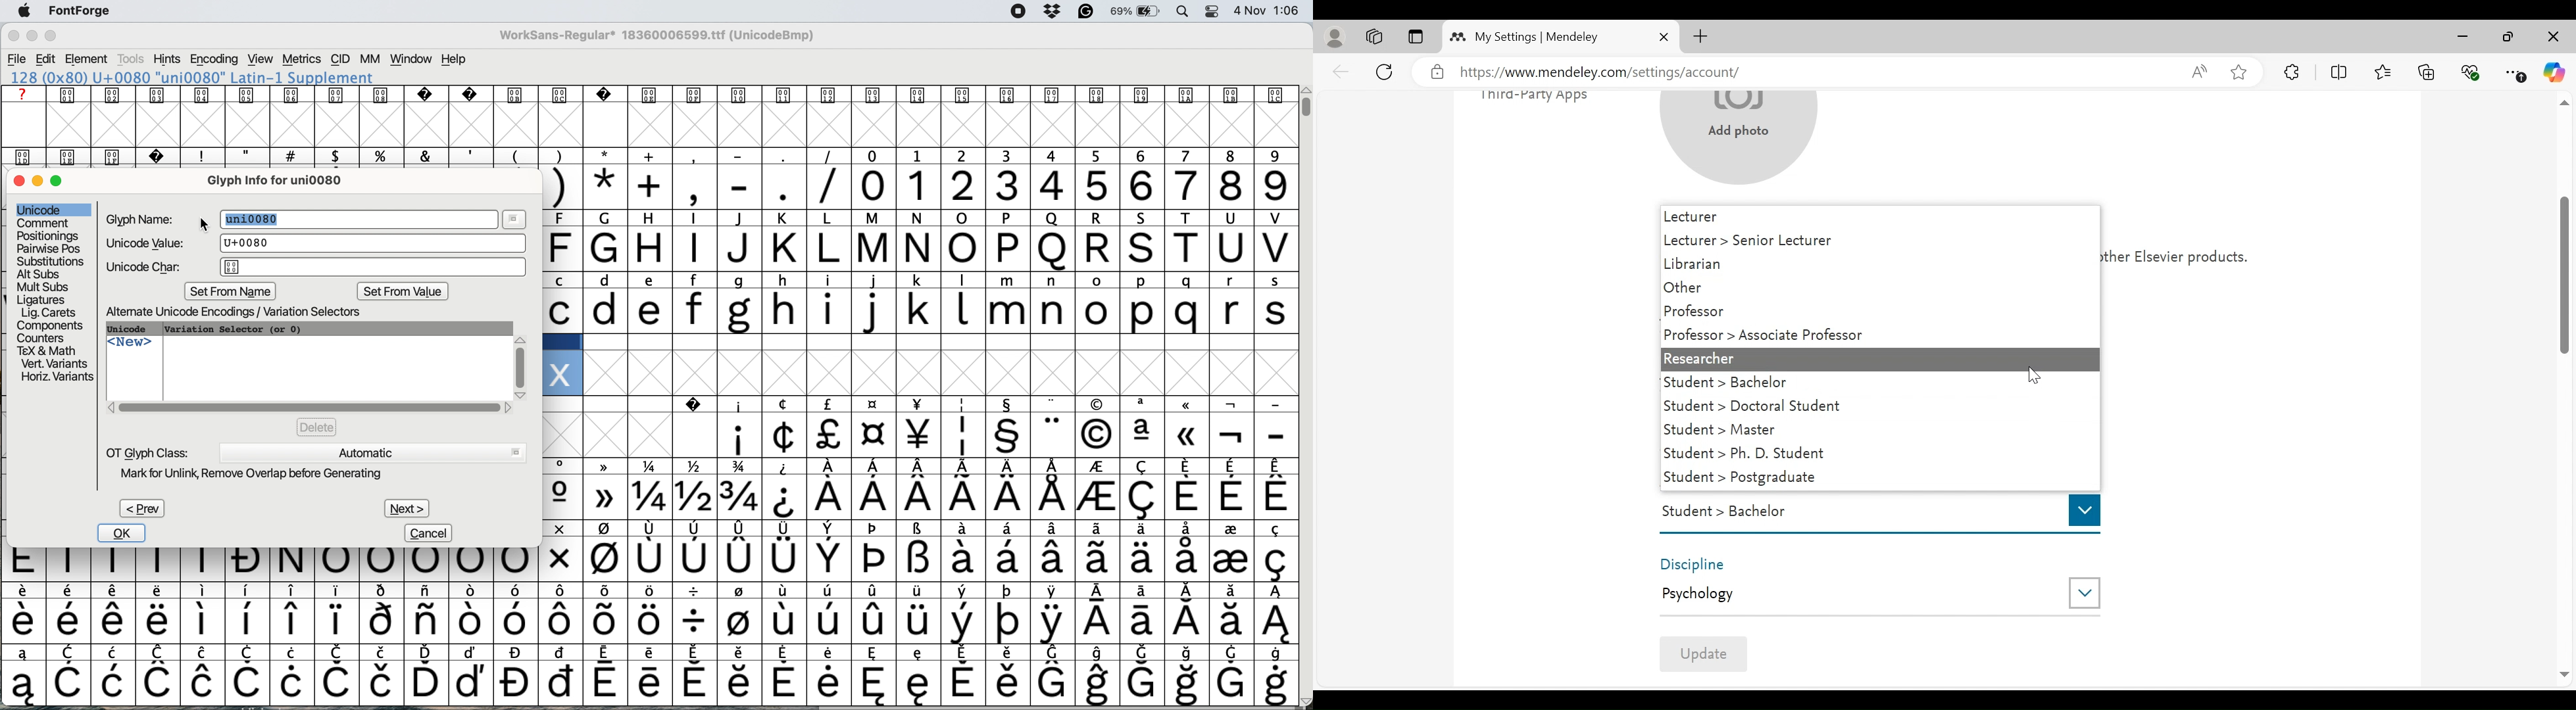 This screenshot has height=728, width=2576. Describe the element at coordinates (29, 11) in the screenshot. I see `system logo` at that location.